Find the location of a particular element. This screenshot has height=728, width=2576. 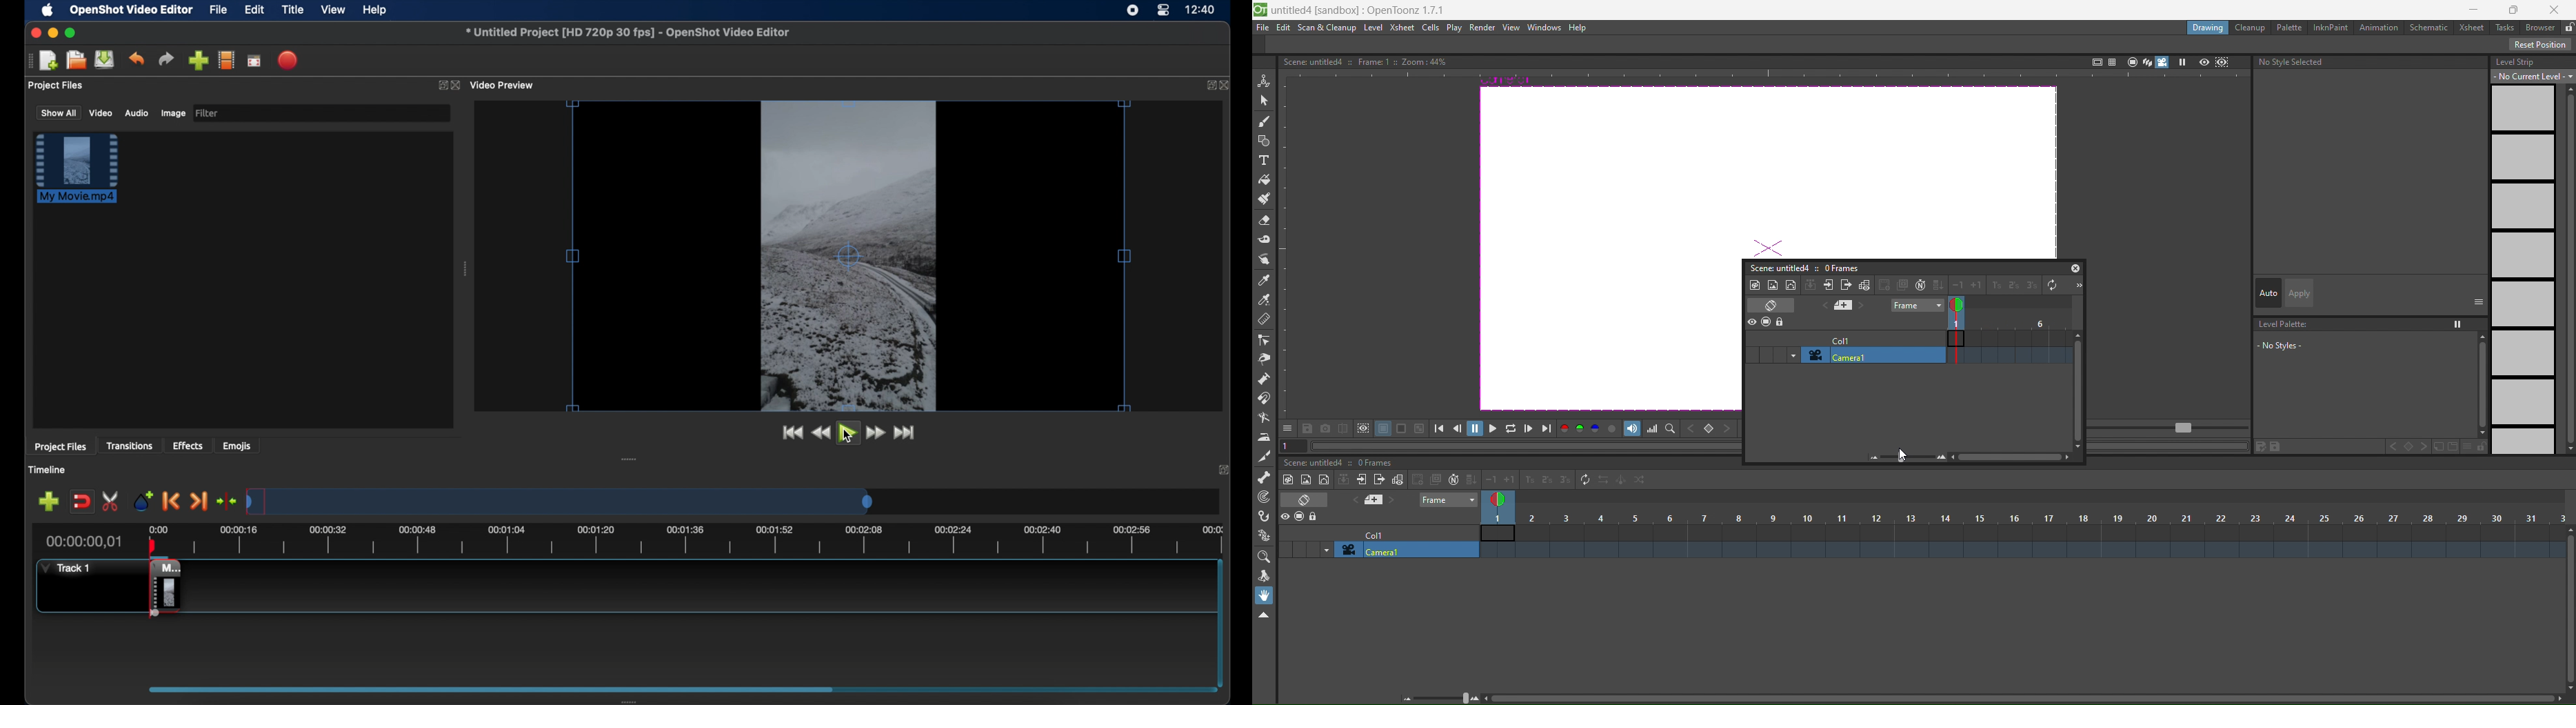

close subsheet is located at coordinates (1847, 285).